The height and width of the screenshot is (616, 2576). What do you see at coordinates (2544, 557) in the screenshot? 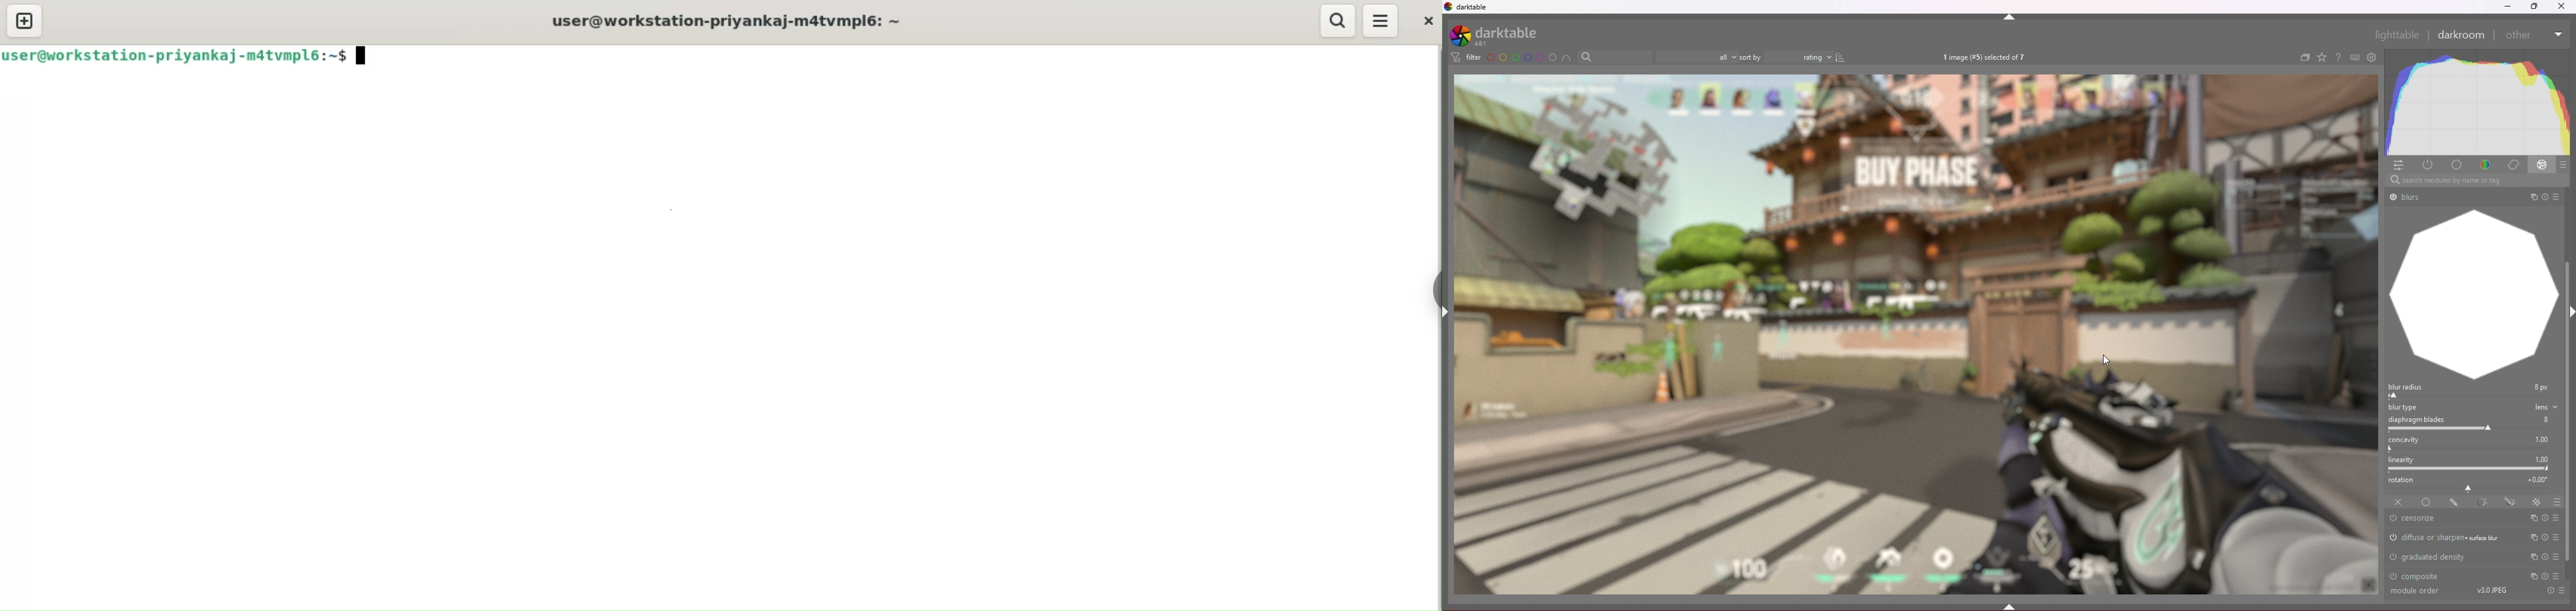
I see `reset` at bounding box center [2544, 557].